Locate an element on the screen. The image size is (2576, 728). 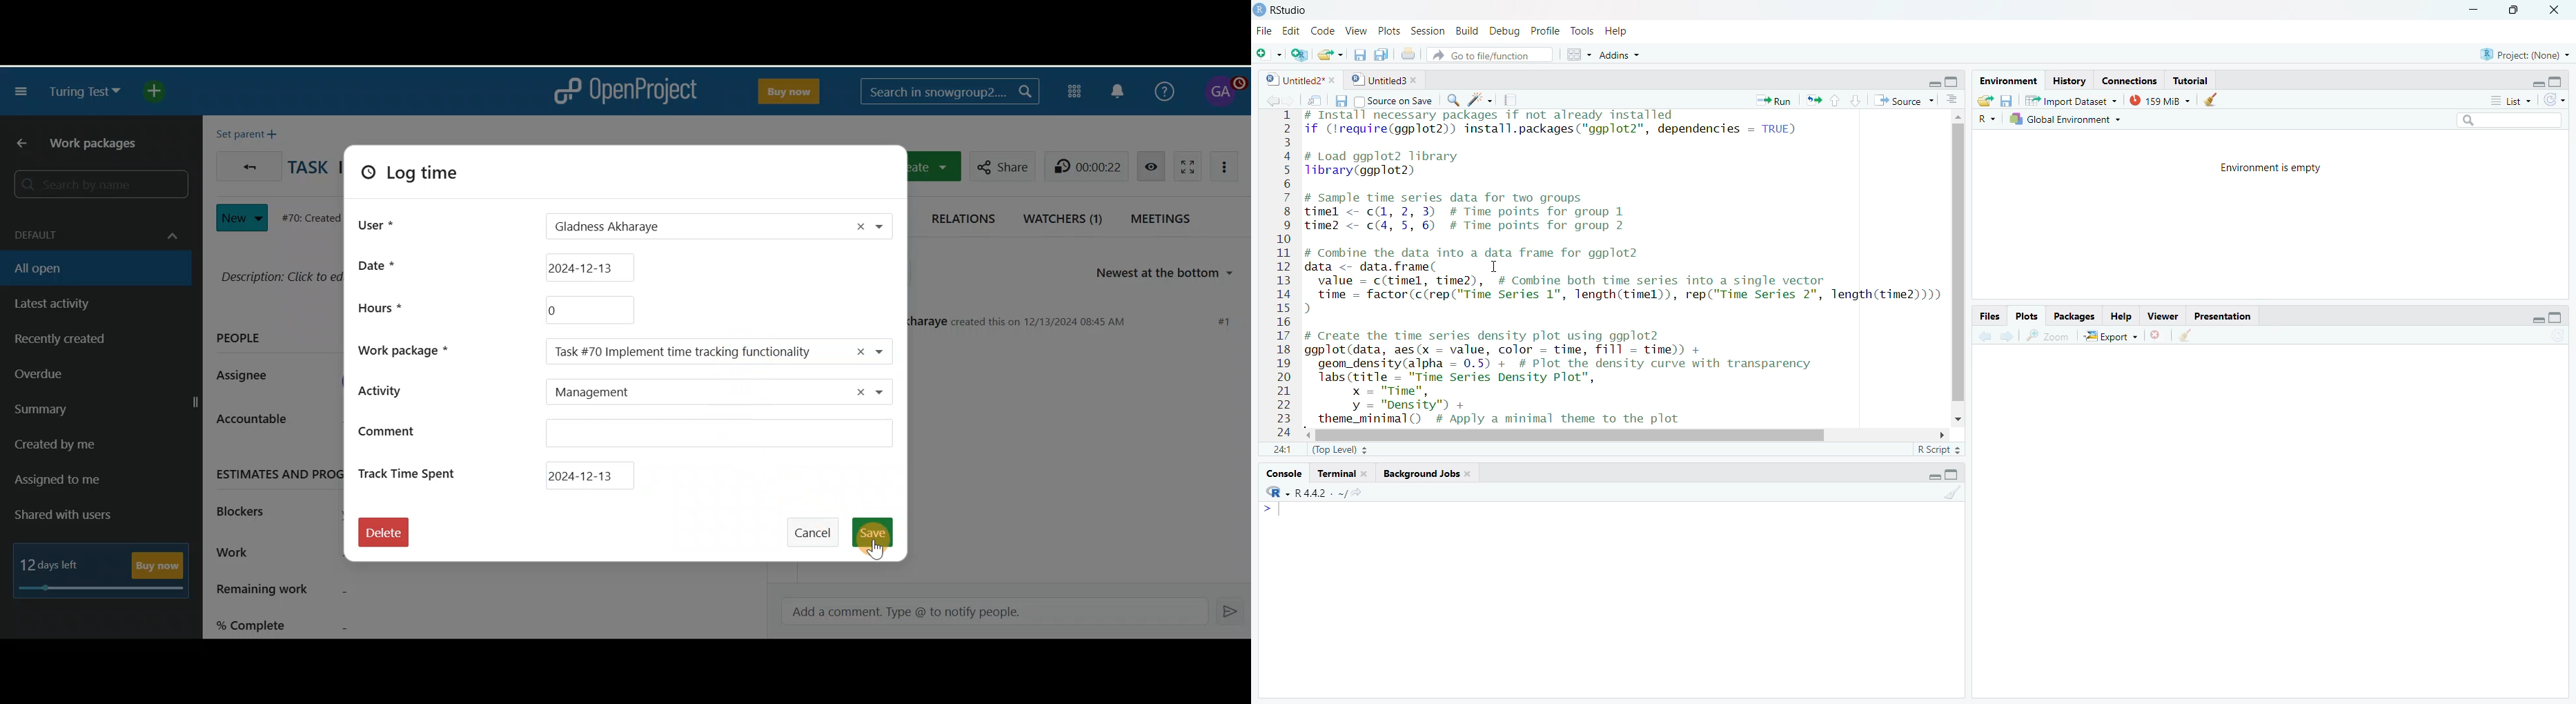
Maximize is located at coordinates (2555, 320).